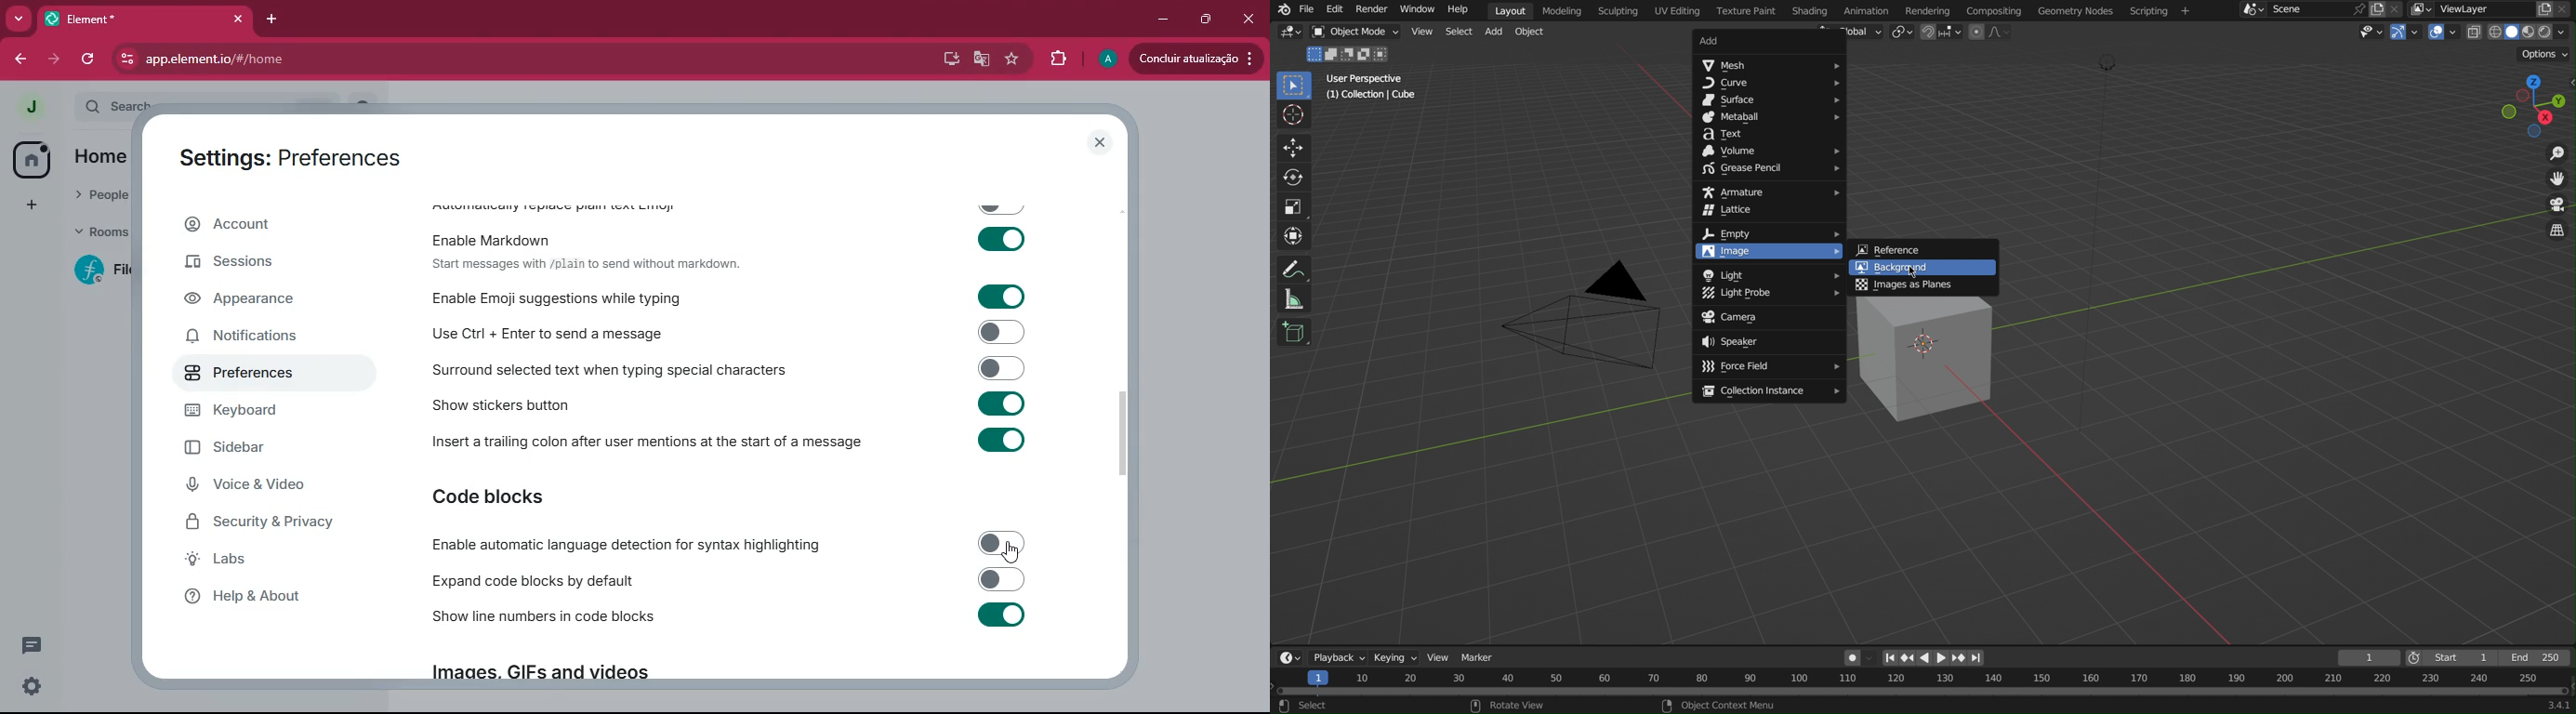 The height and width of the screenshot is (728, 2576). What do you see at coordinates (2371, 656) in the screenshot?
I see `1` at bounding box center [2371, 656].